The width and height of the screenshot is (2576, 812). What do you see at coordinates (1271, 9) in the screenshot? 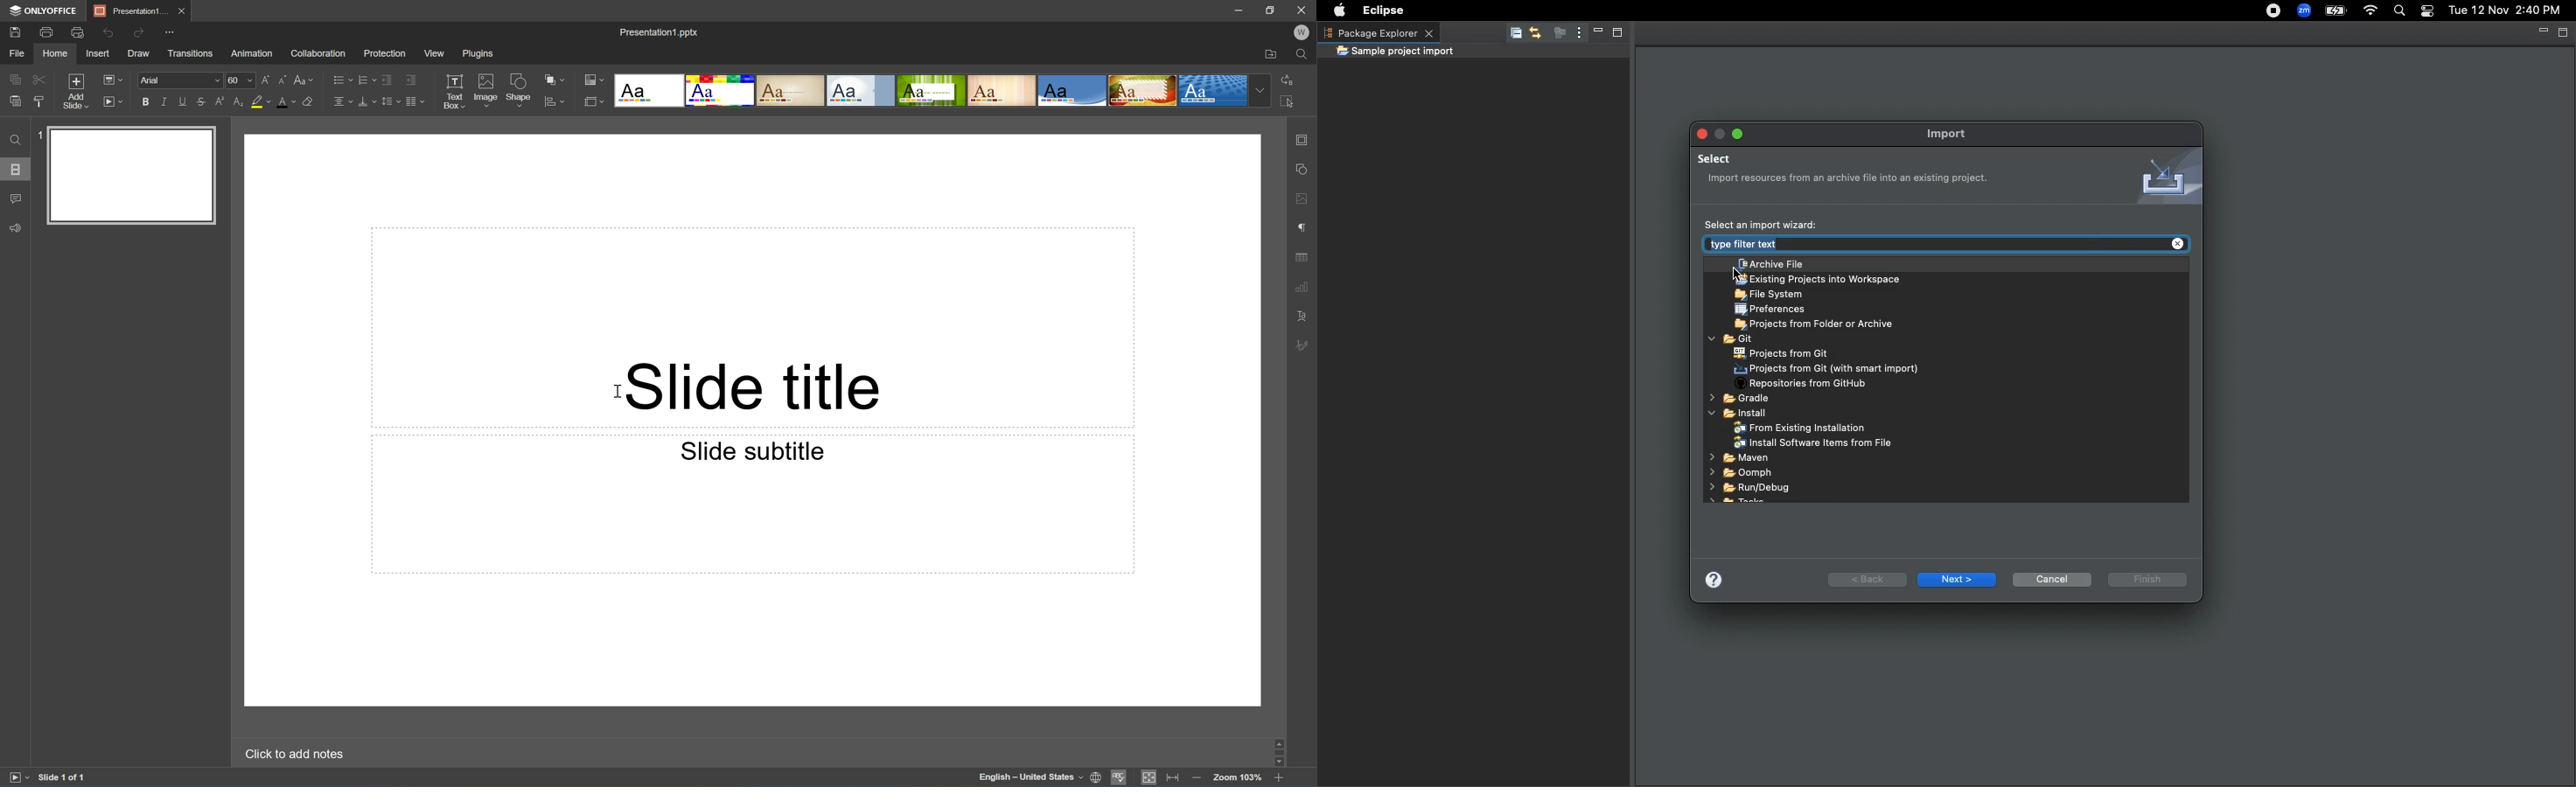
I see `Restore Down` at bounding box center [1271, 9].